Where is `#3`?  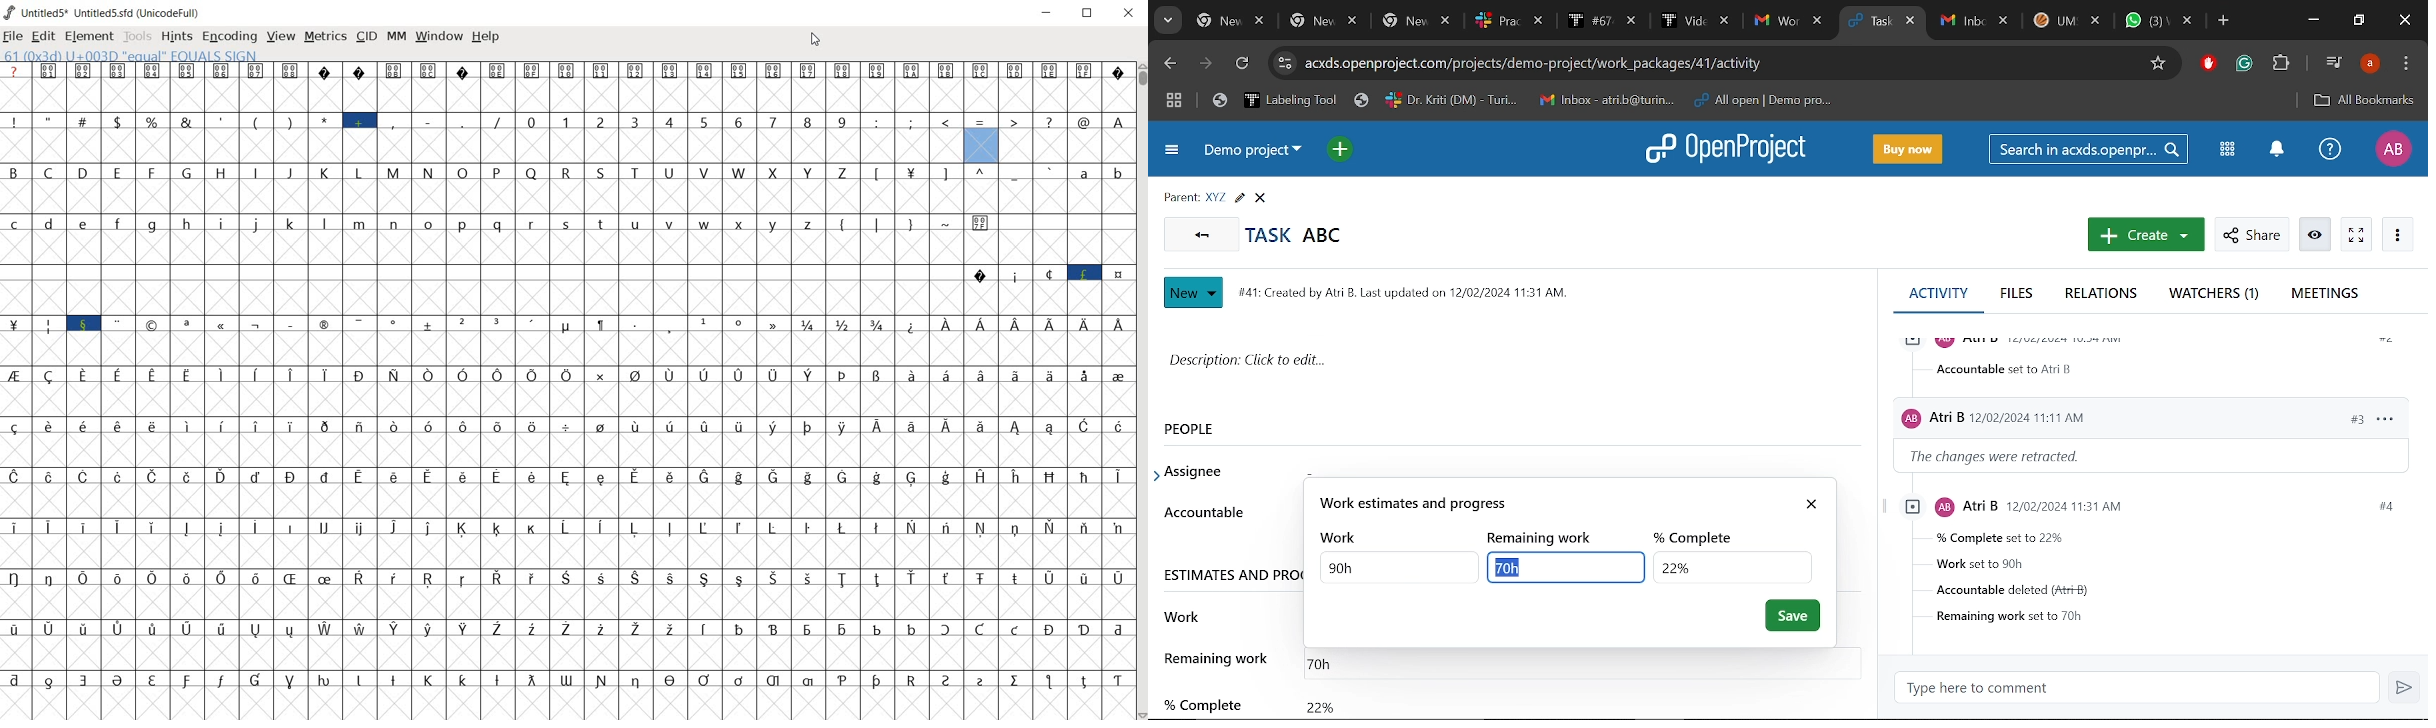 #3 is located at coordinates (2346, 418).